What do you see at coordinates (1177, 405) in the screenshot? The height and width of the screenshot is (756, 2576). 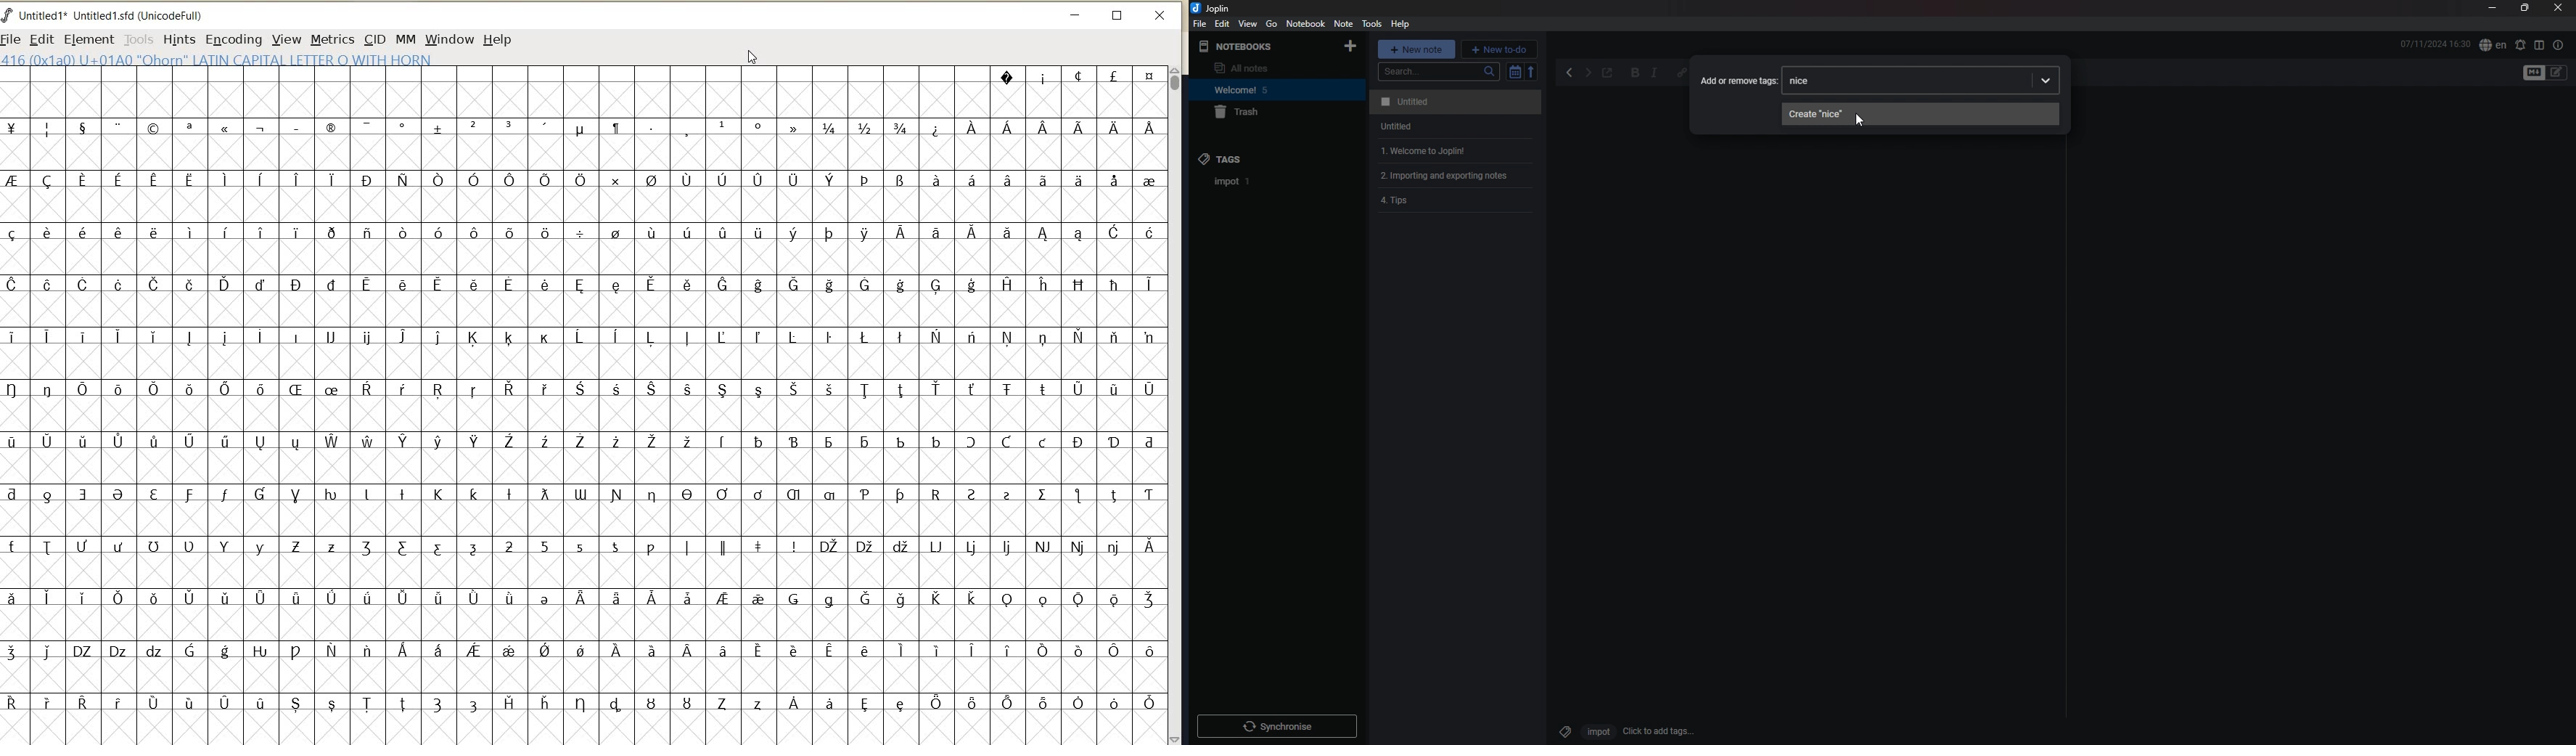 I see `SCROLLBAR` at bounding box center [1177, 405].